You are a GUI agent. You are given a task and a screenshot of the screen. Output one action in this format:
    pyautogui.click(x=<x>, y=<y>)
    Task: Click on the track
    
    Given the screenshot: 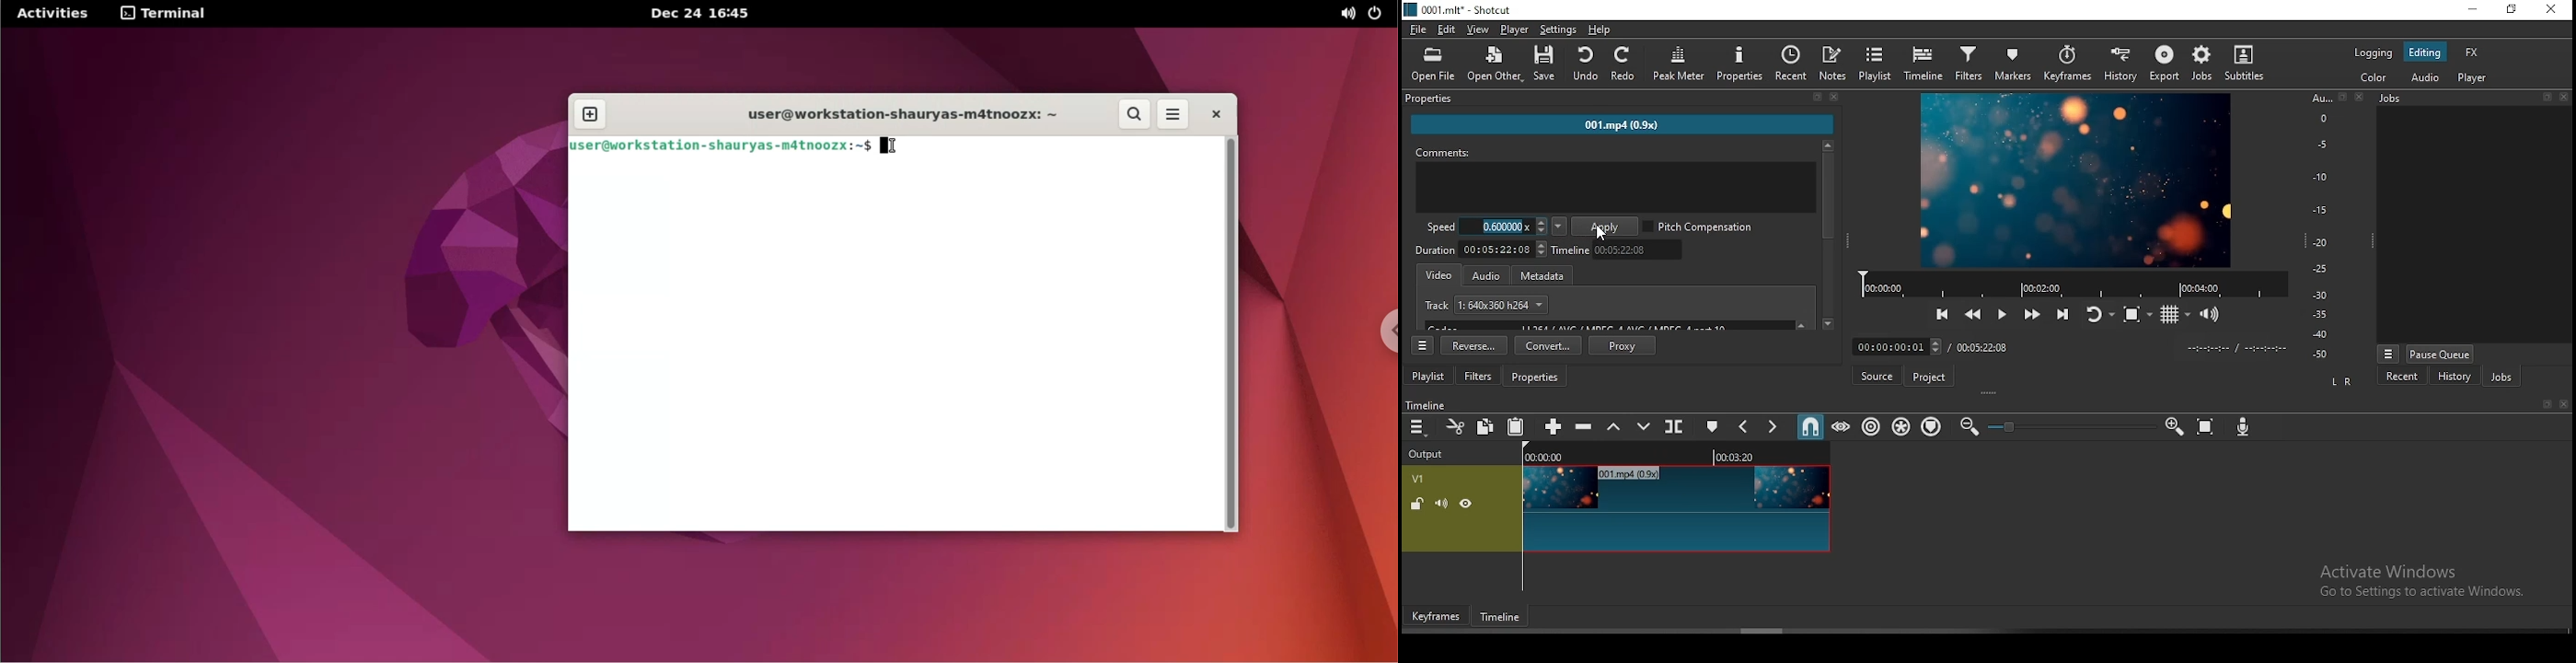 What is the action you would take?
    pyautogui.click(x=1484, y=303)
    